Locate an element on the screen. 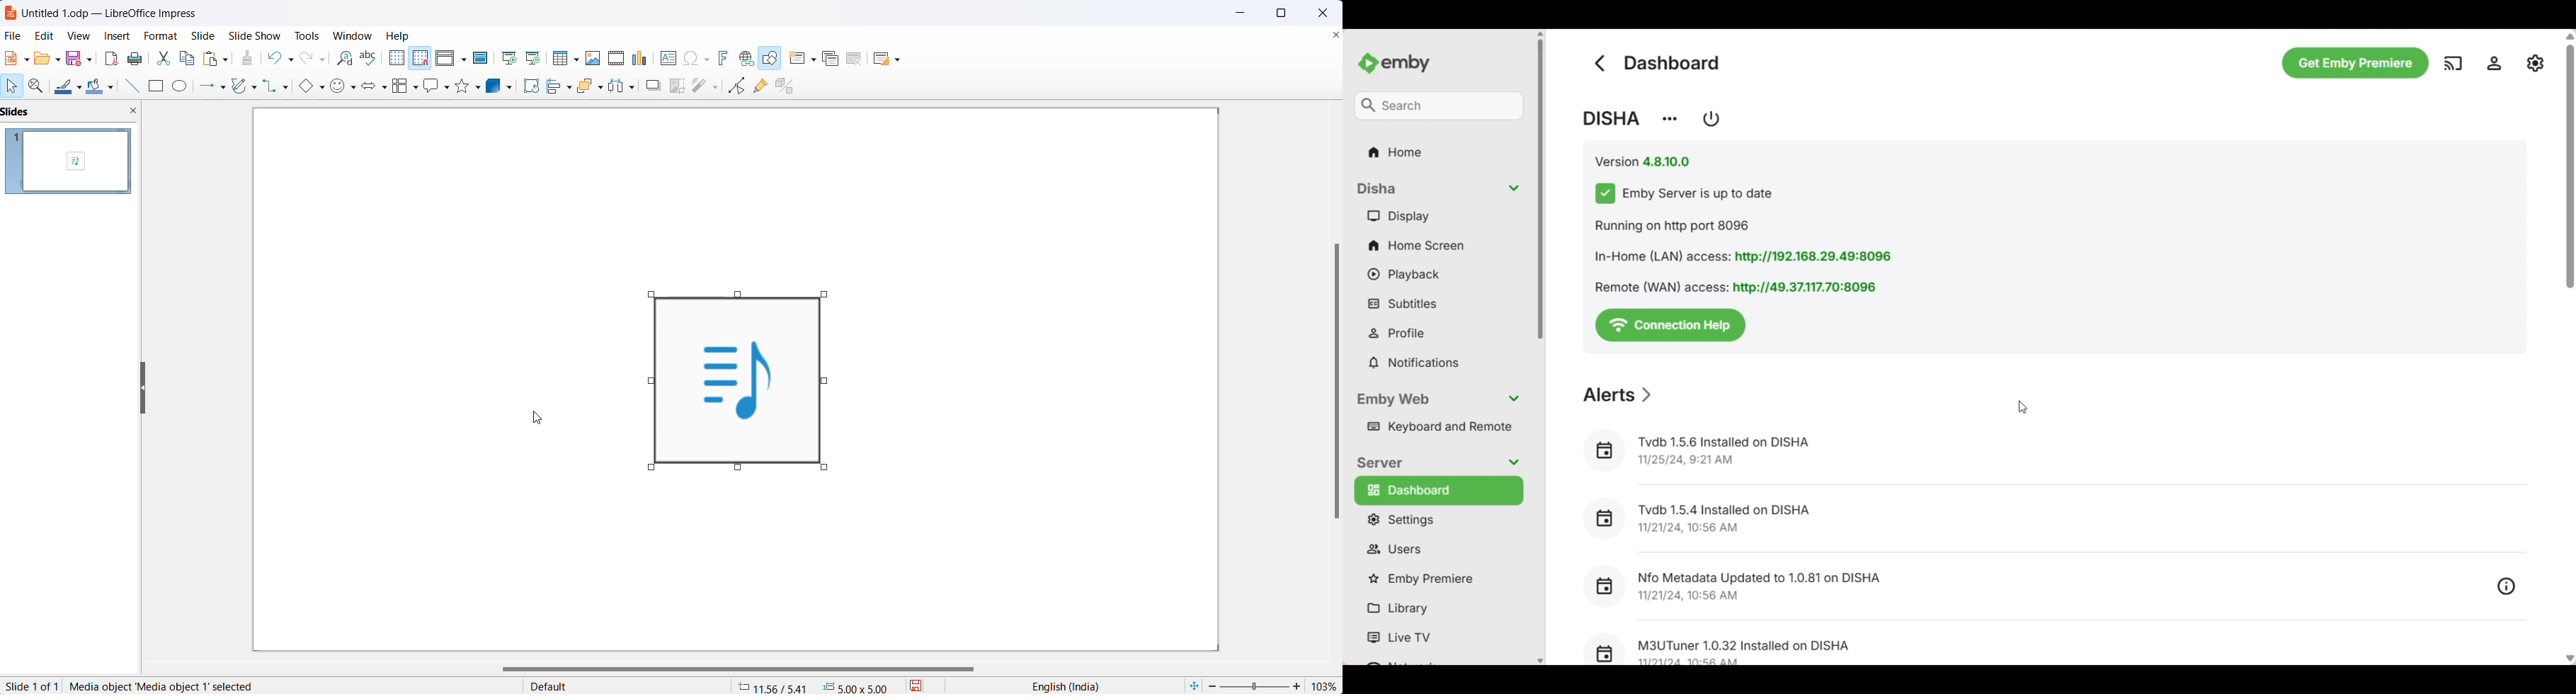 The width and height of the screenshot is (2576, 700). zoom percentage is located at coordinates (1325, 685).